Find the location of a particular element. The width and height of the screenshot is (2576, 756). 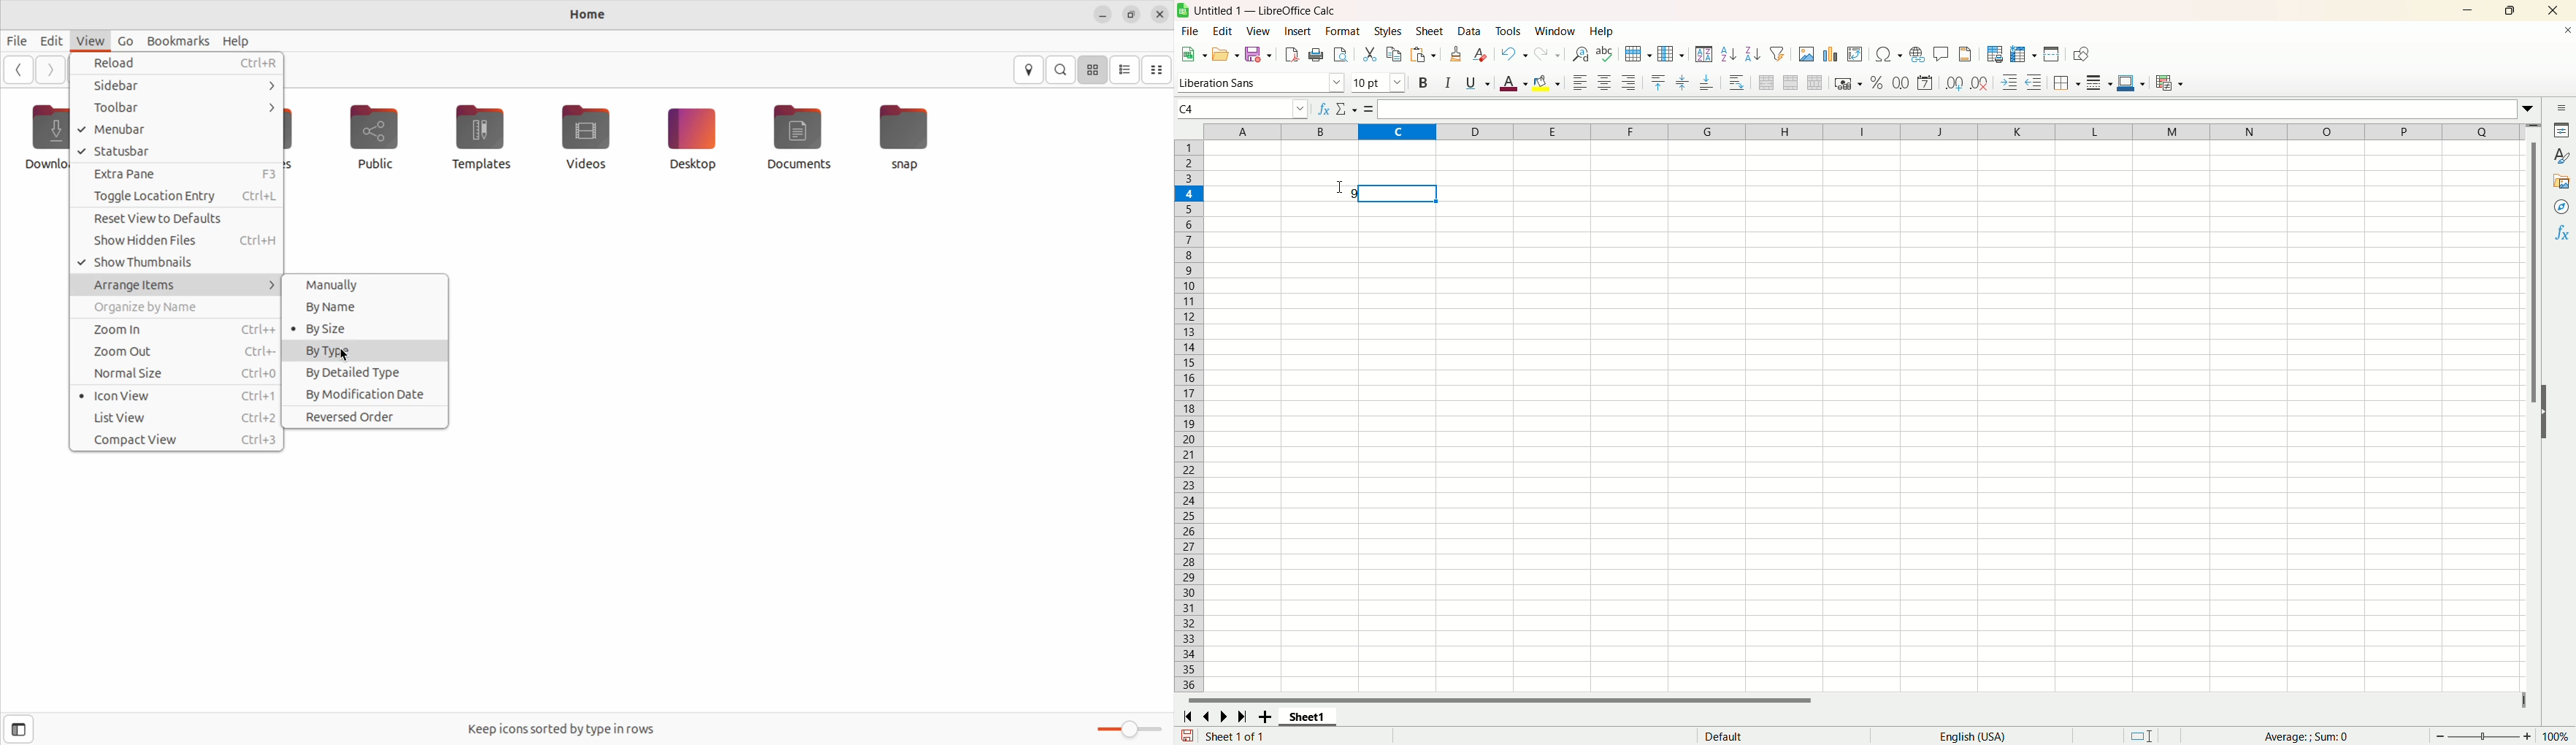

properties is located at coordinates (2563, 132).